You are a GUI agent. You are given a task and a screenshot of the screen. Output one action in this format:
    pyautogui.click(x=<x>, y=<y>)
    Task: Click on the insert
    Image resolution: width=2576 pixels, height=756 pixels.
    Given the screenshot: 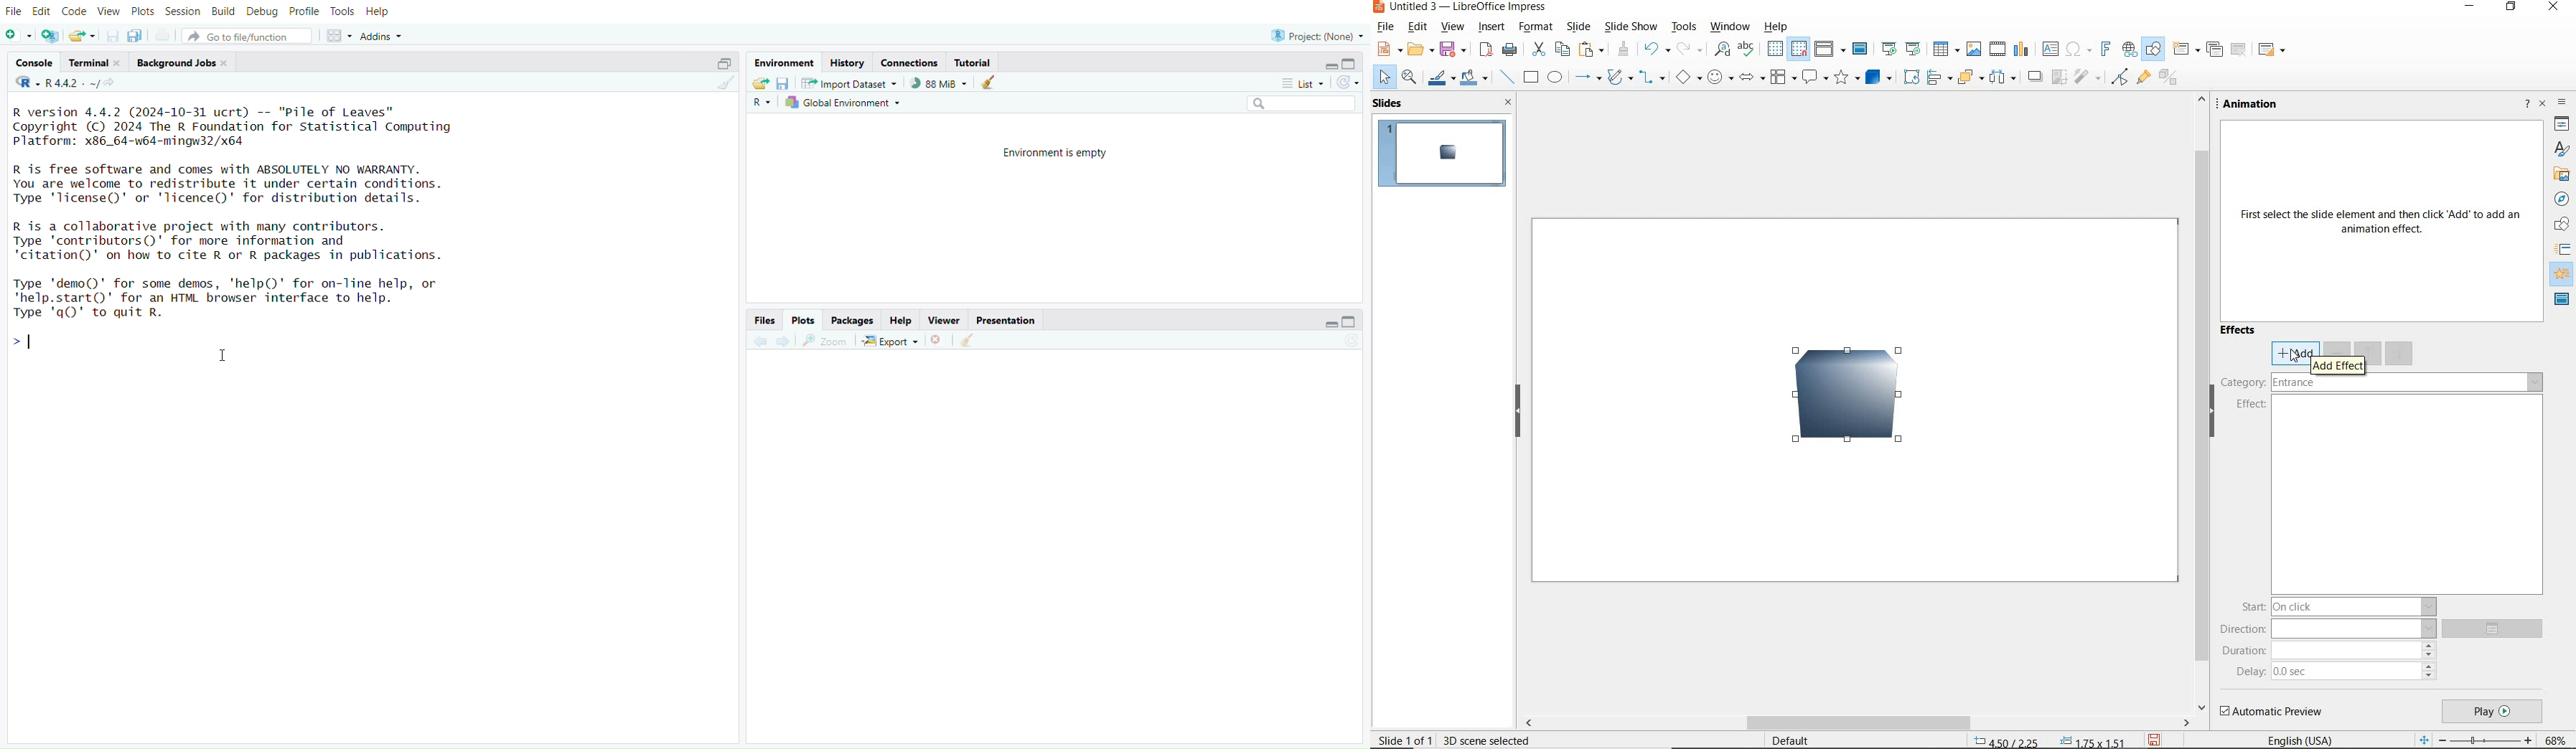 What is the action you would take?
    pyautogui.click(x=1491, y=27)
    